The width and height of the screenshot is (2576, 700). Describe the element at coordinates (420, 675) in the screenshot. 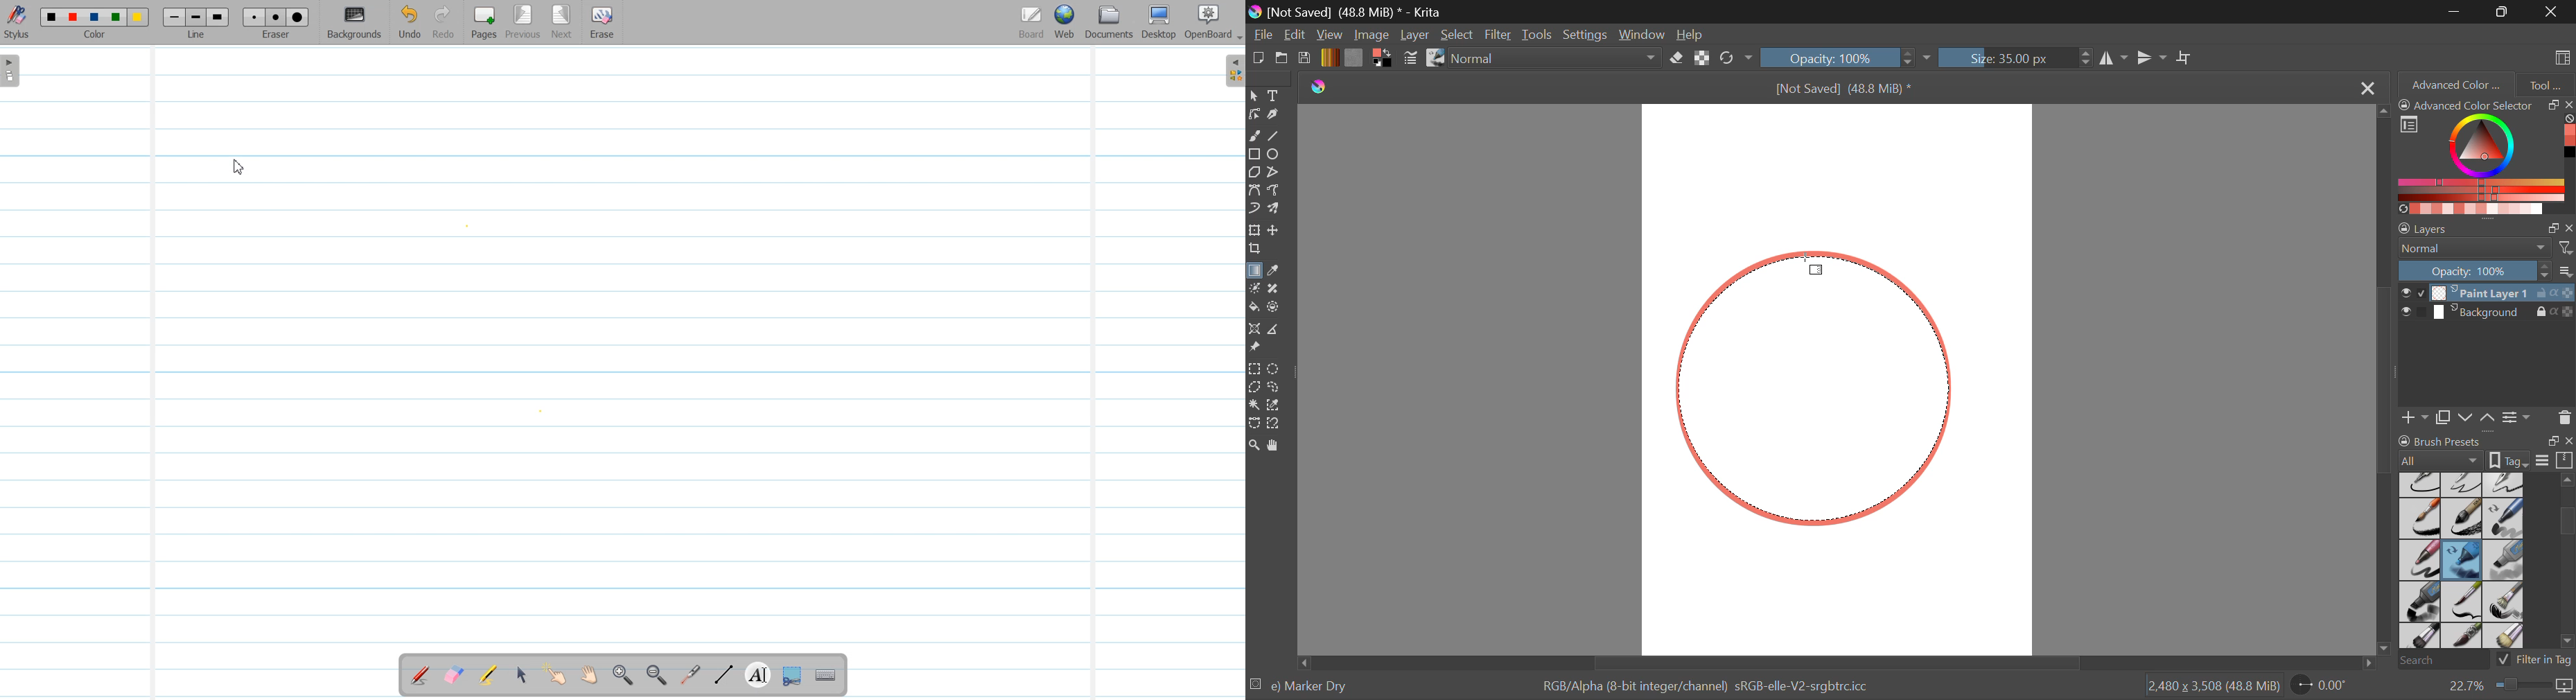

I see `Annotate Document` at that location.